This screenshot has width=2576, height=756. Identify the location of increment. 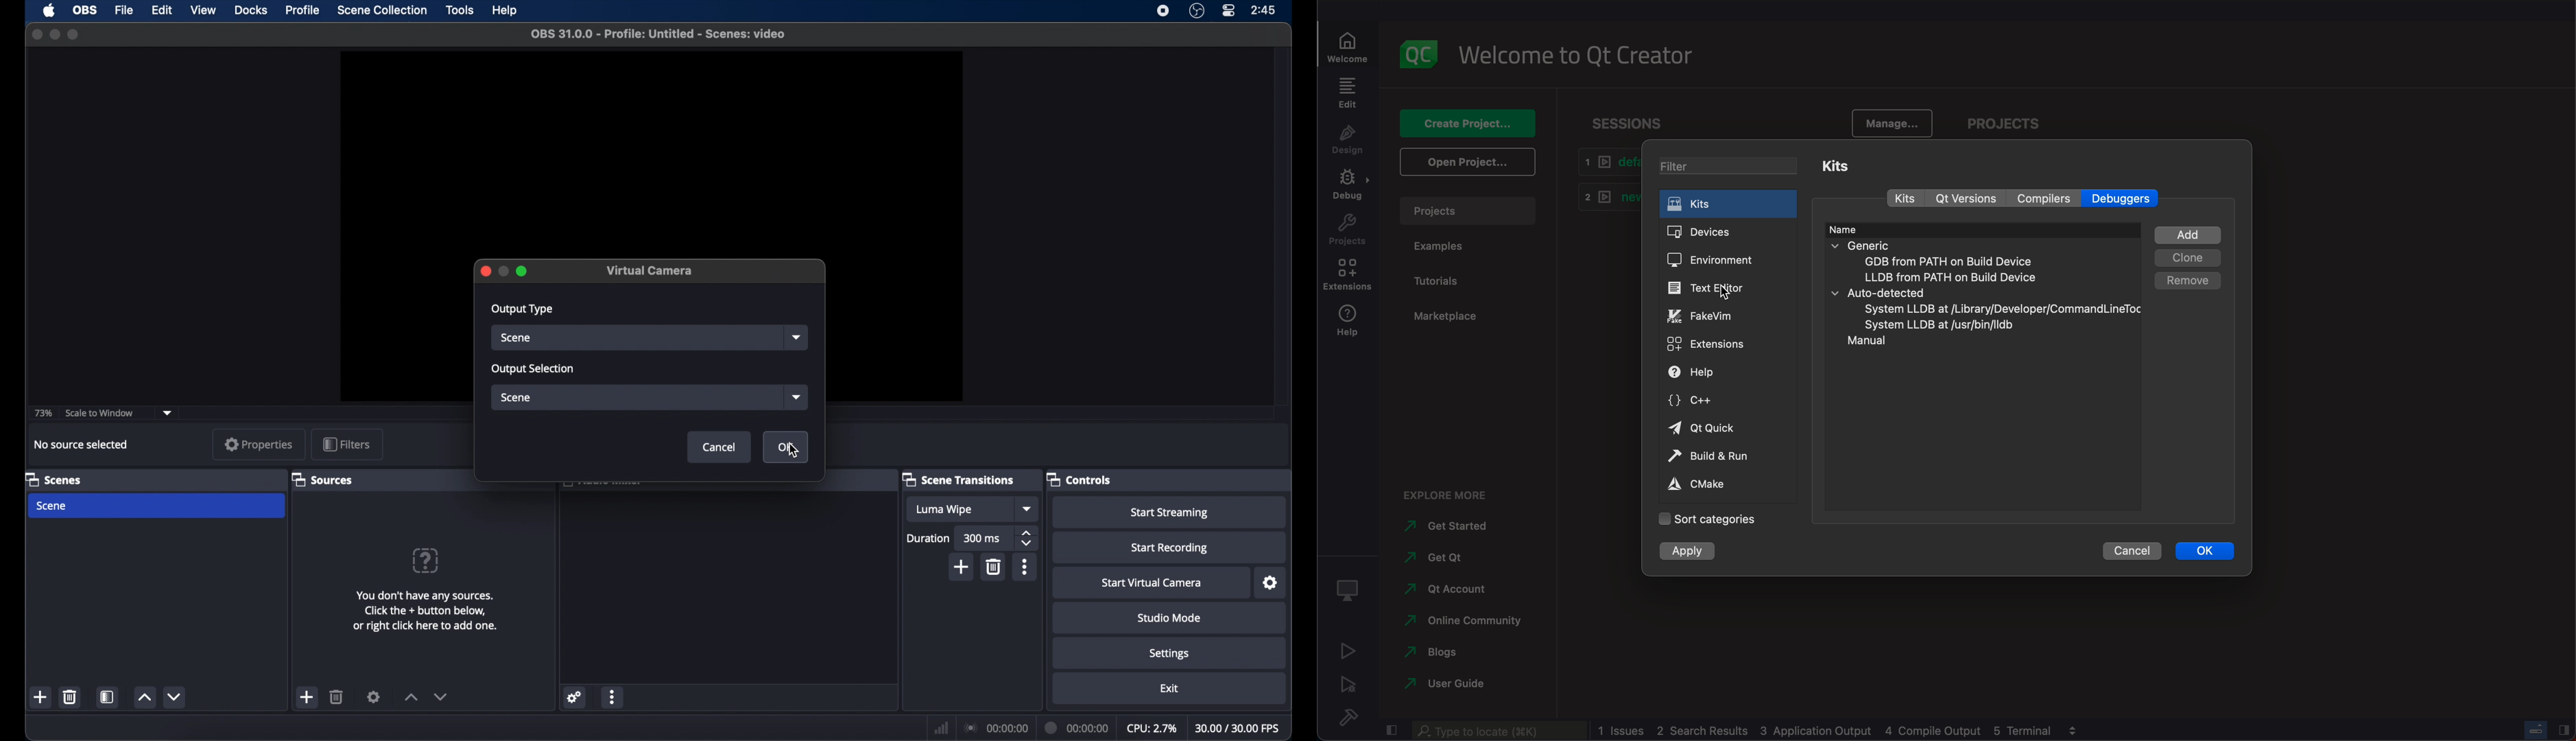
(143, 698).